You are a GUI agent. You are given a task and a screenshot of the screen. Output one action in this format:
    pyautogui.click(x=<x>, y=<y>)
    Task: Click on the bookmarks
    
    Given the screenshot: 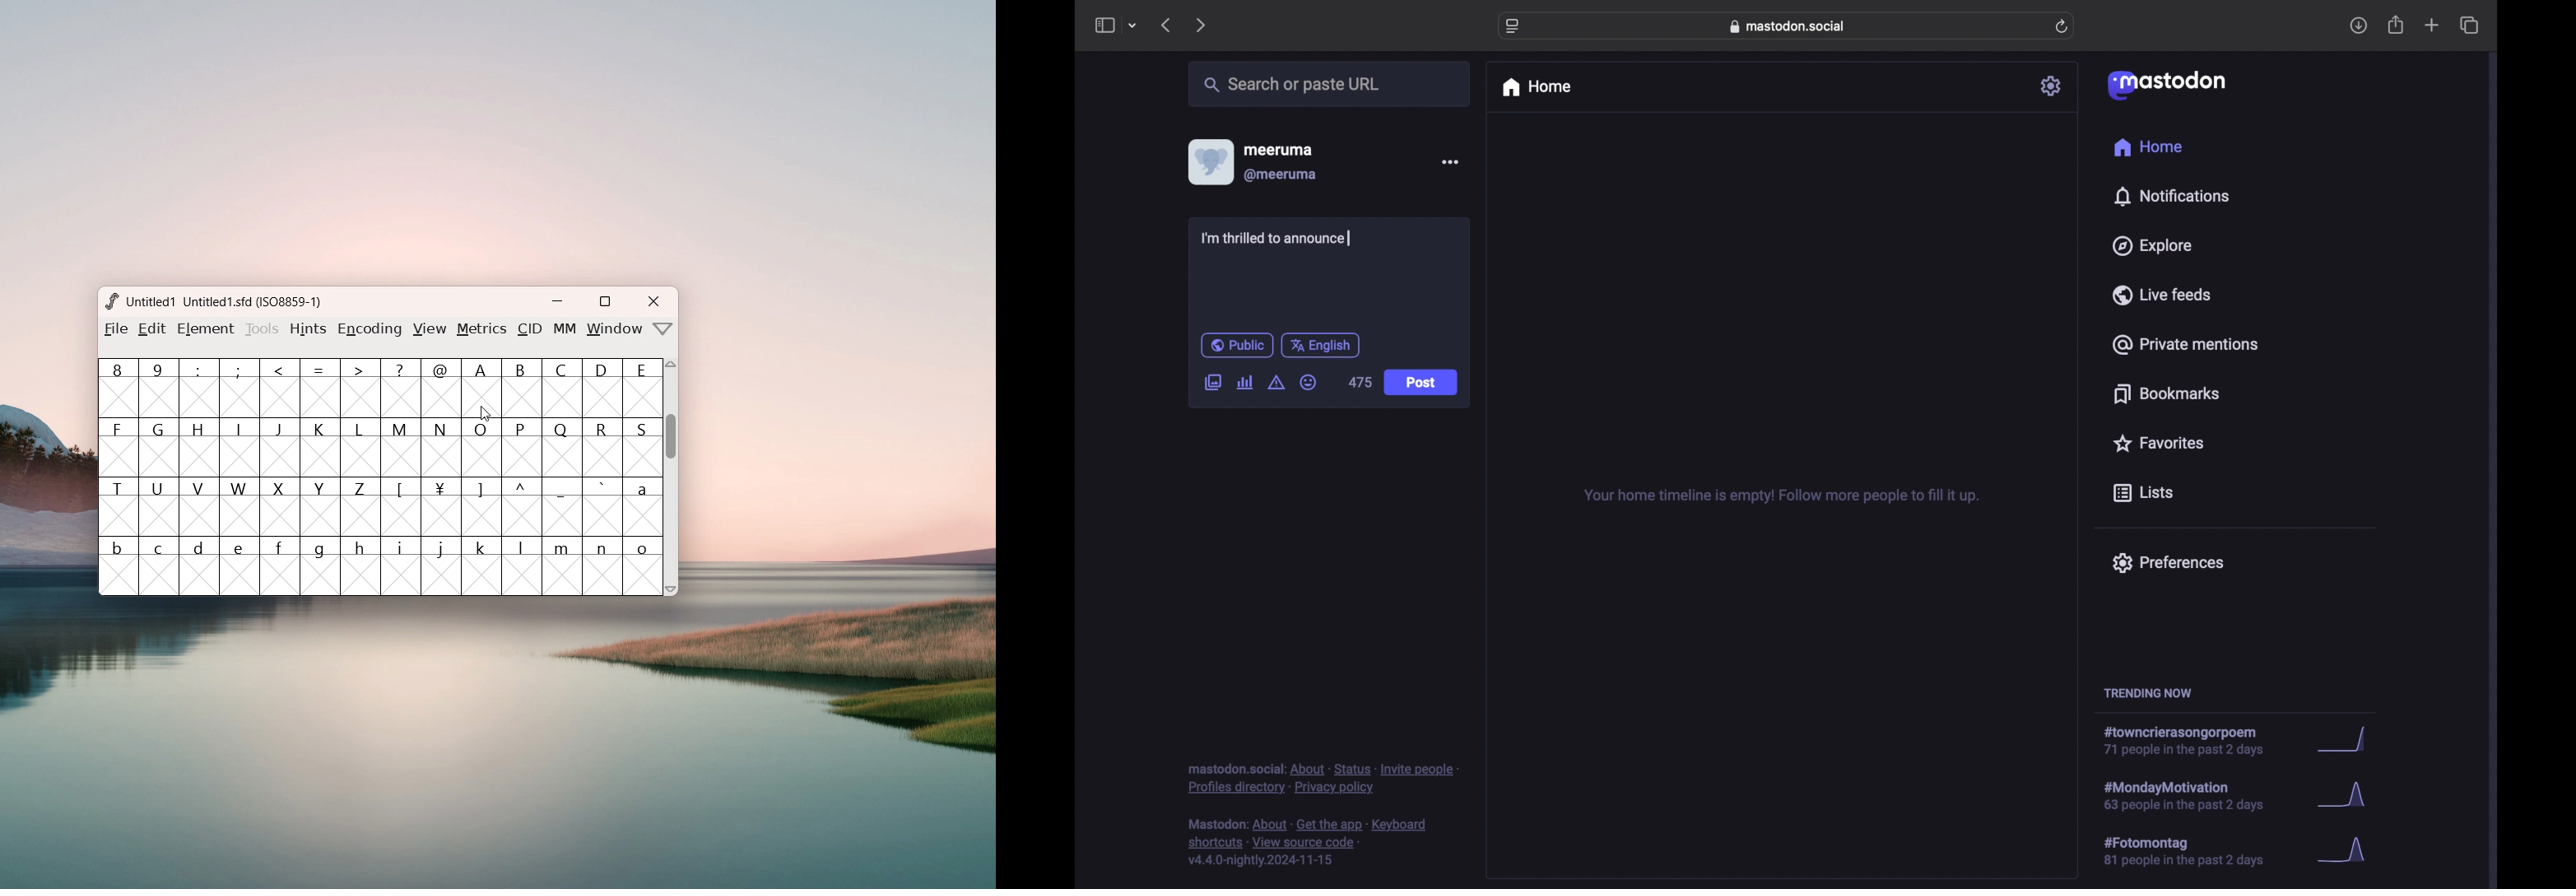 What is the action you would take?
    pyautogui.click(x=2169, y=393)
    